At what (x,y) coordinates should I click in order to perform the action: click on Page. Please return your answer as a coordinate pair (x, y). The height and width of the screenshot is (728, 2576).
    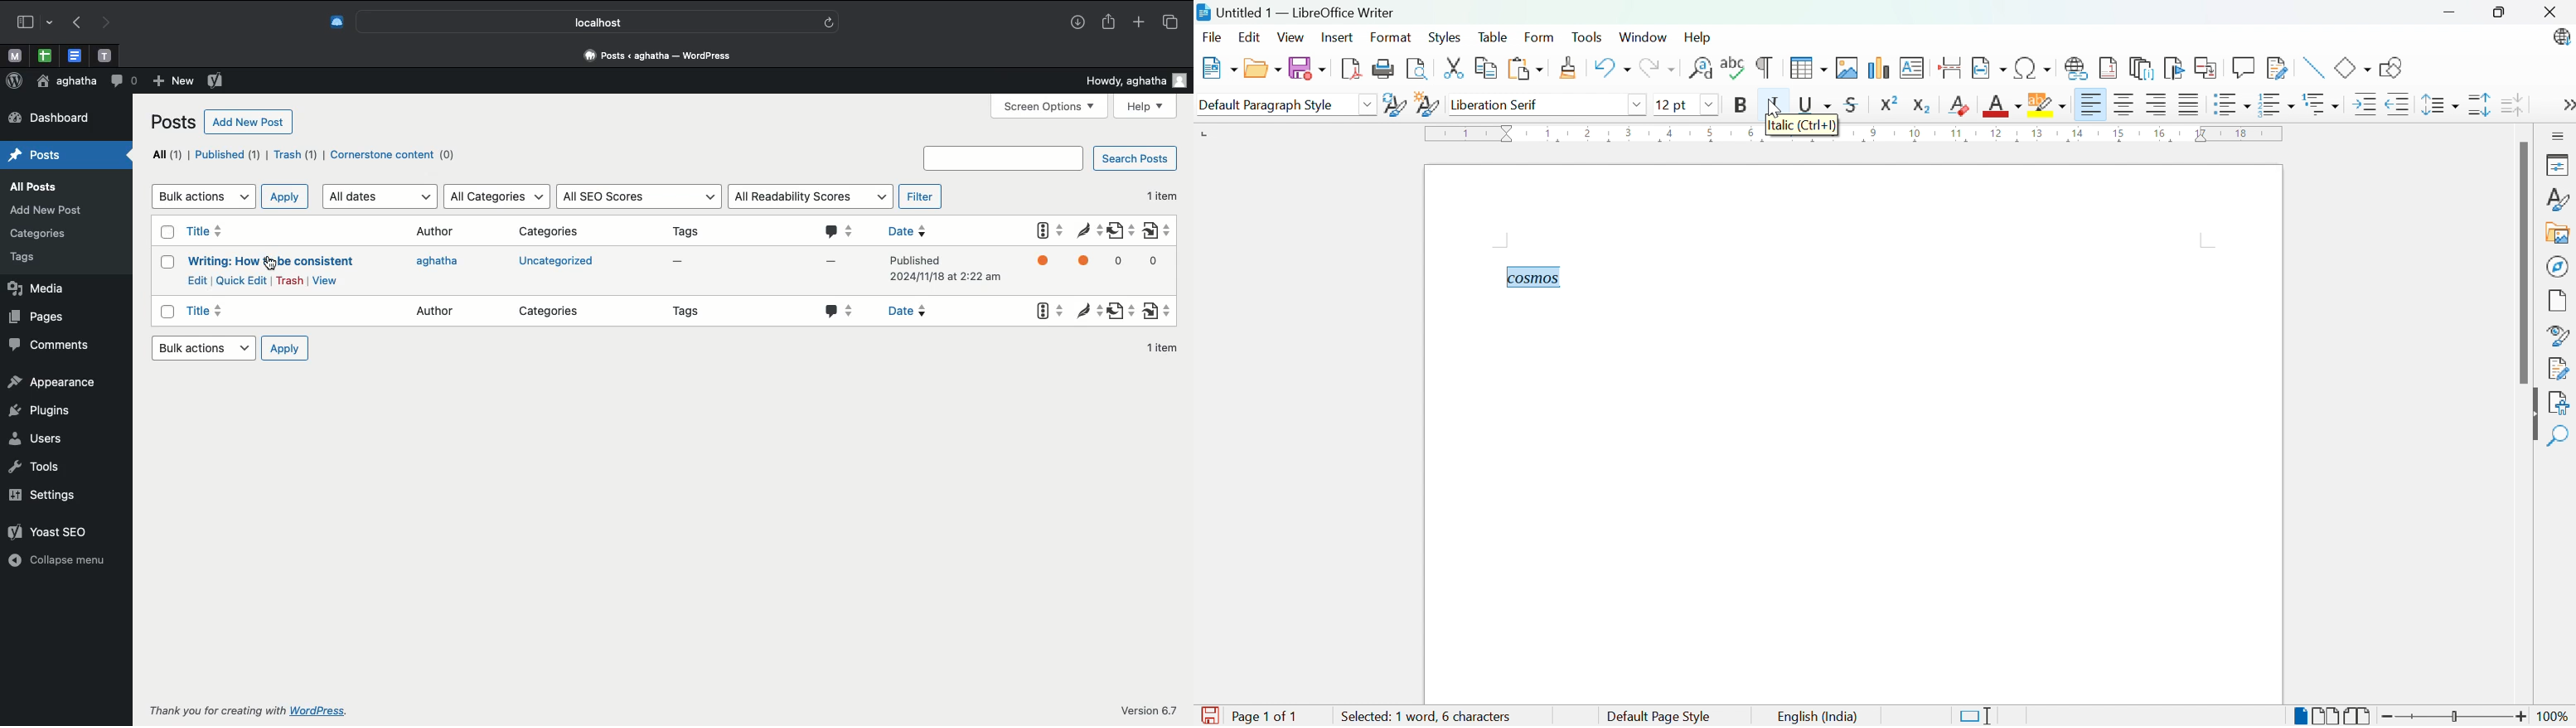
    Looking at the image, I should click on (2558, 302).